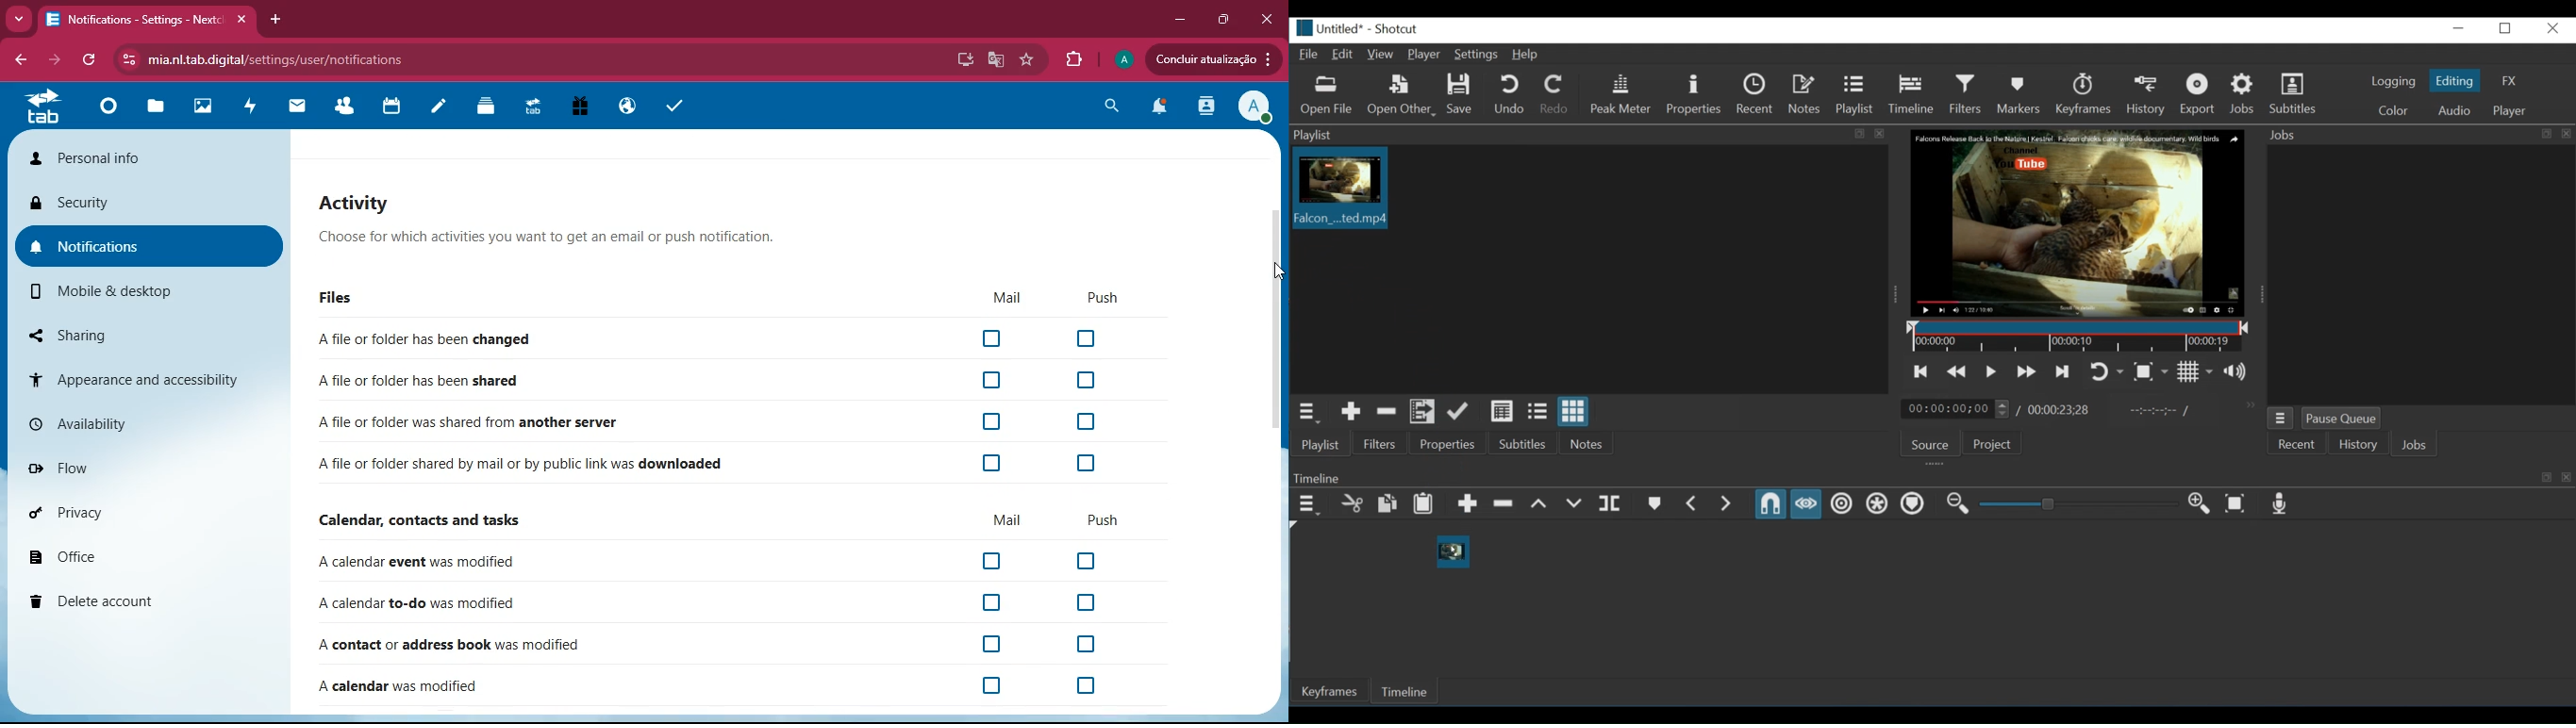 This screenshot has height=728, width=2576. I want to click on A contact or address book was modified, so click(451, 646).